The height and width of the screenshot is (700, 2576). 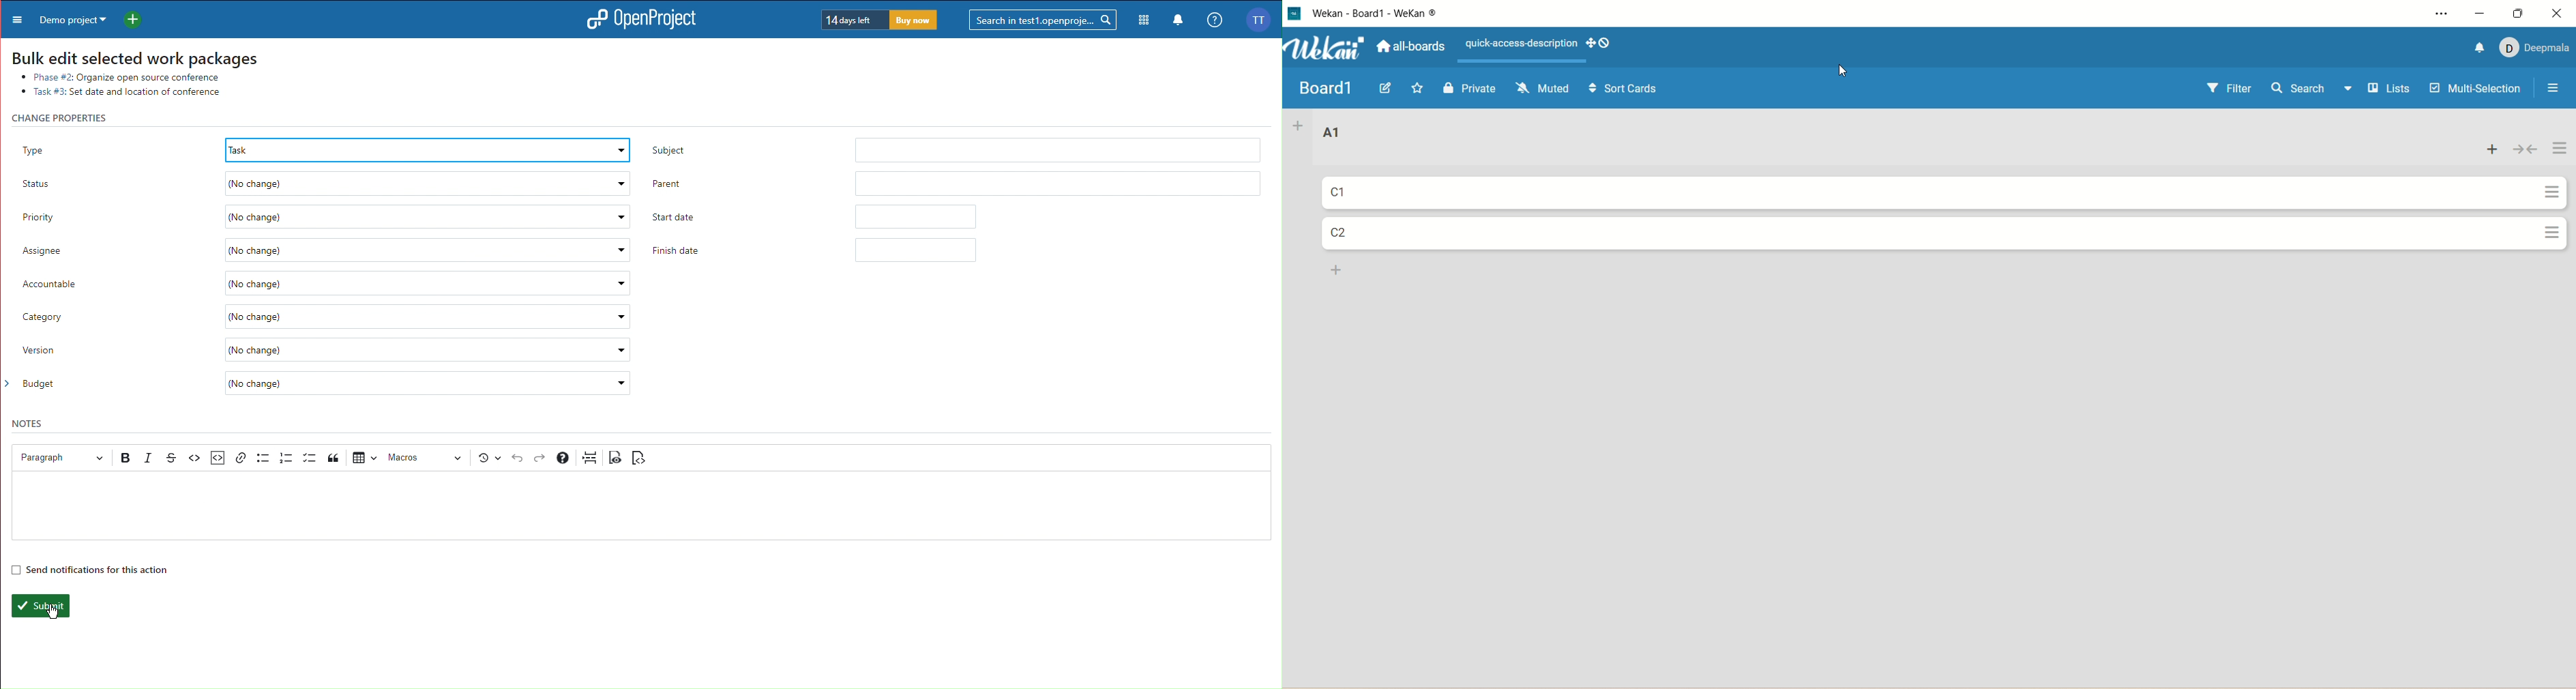 I want to click on Cursor , so click(x=51, y=613).